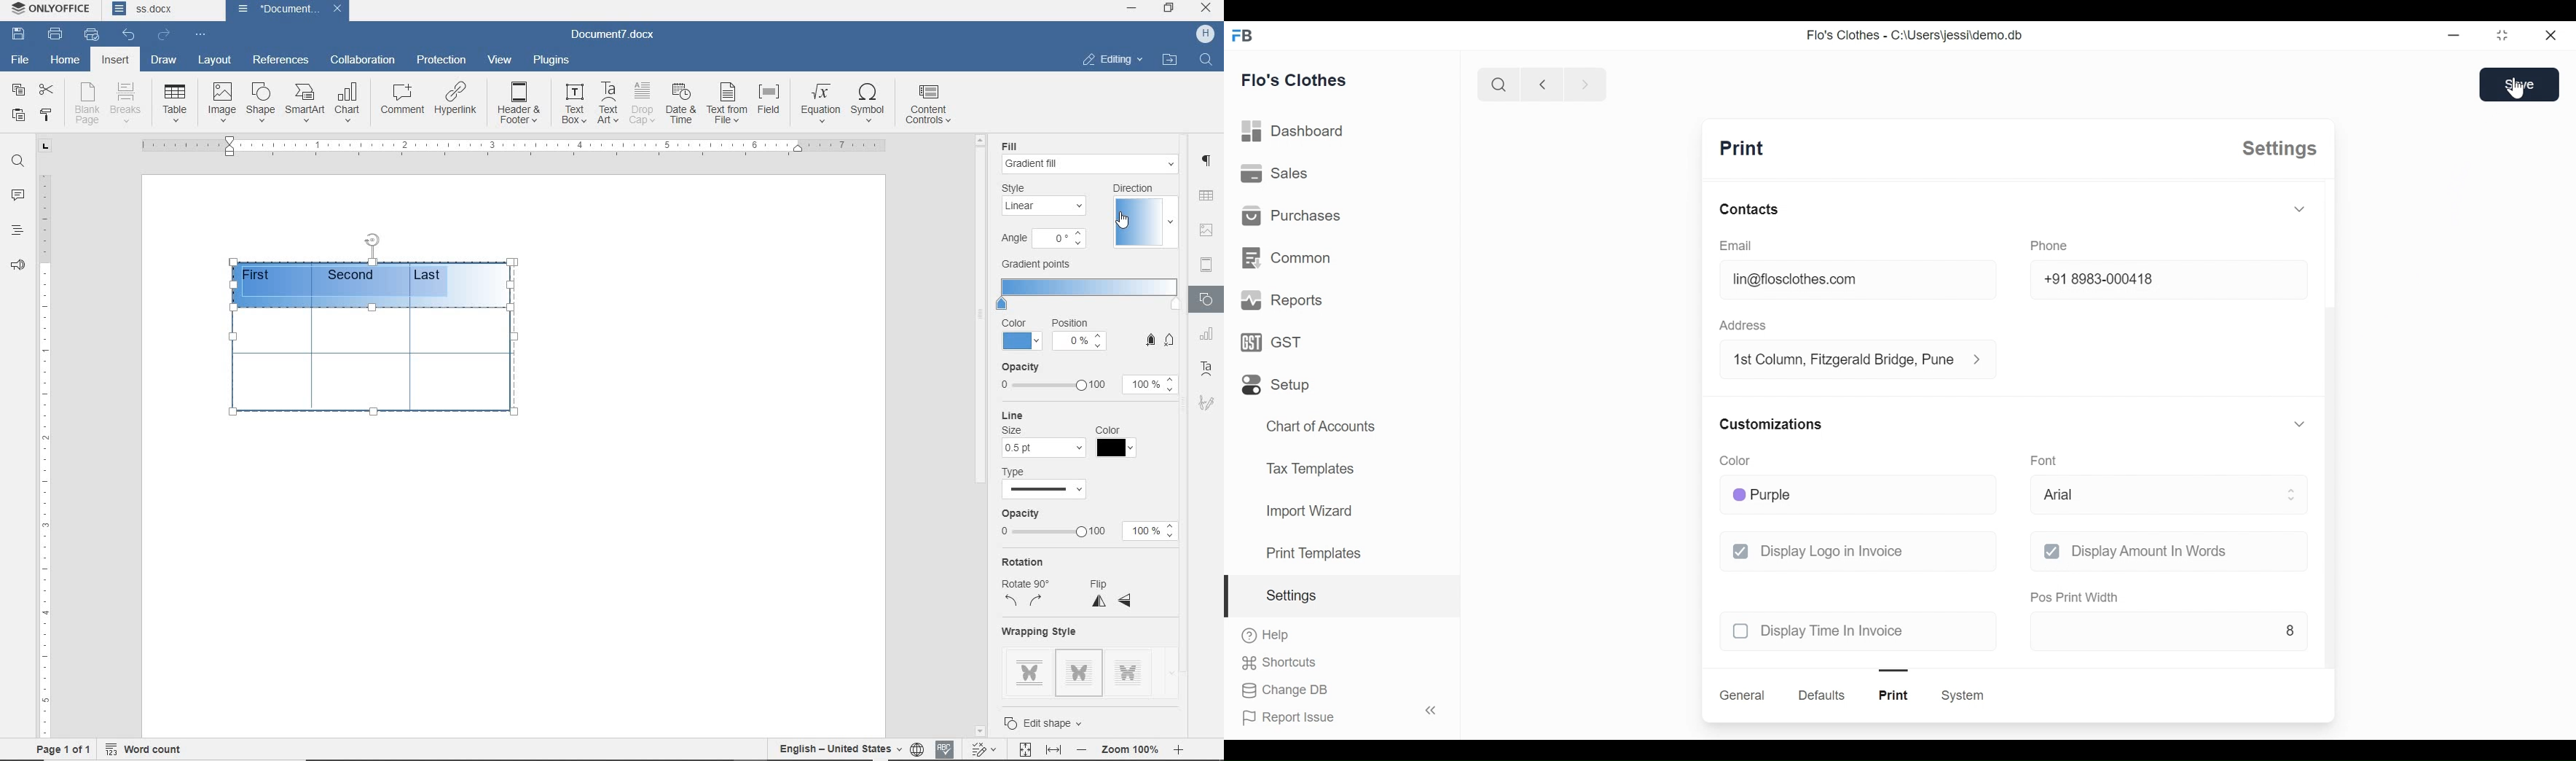 The height and width of the screenshot is (784, 2576). Describe the element at coordinates (1322, 427) in the screenshot. I see `chart of accounts` at that location.